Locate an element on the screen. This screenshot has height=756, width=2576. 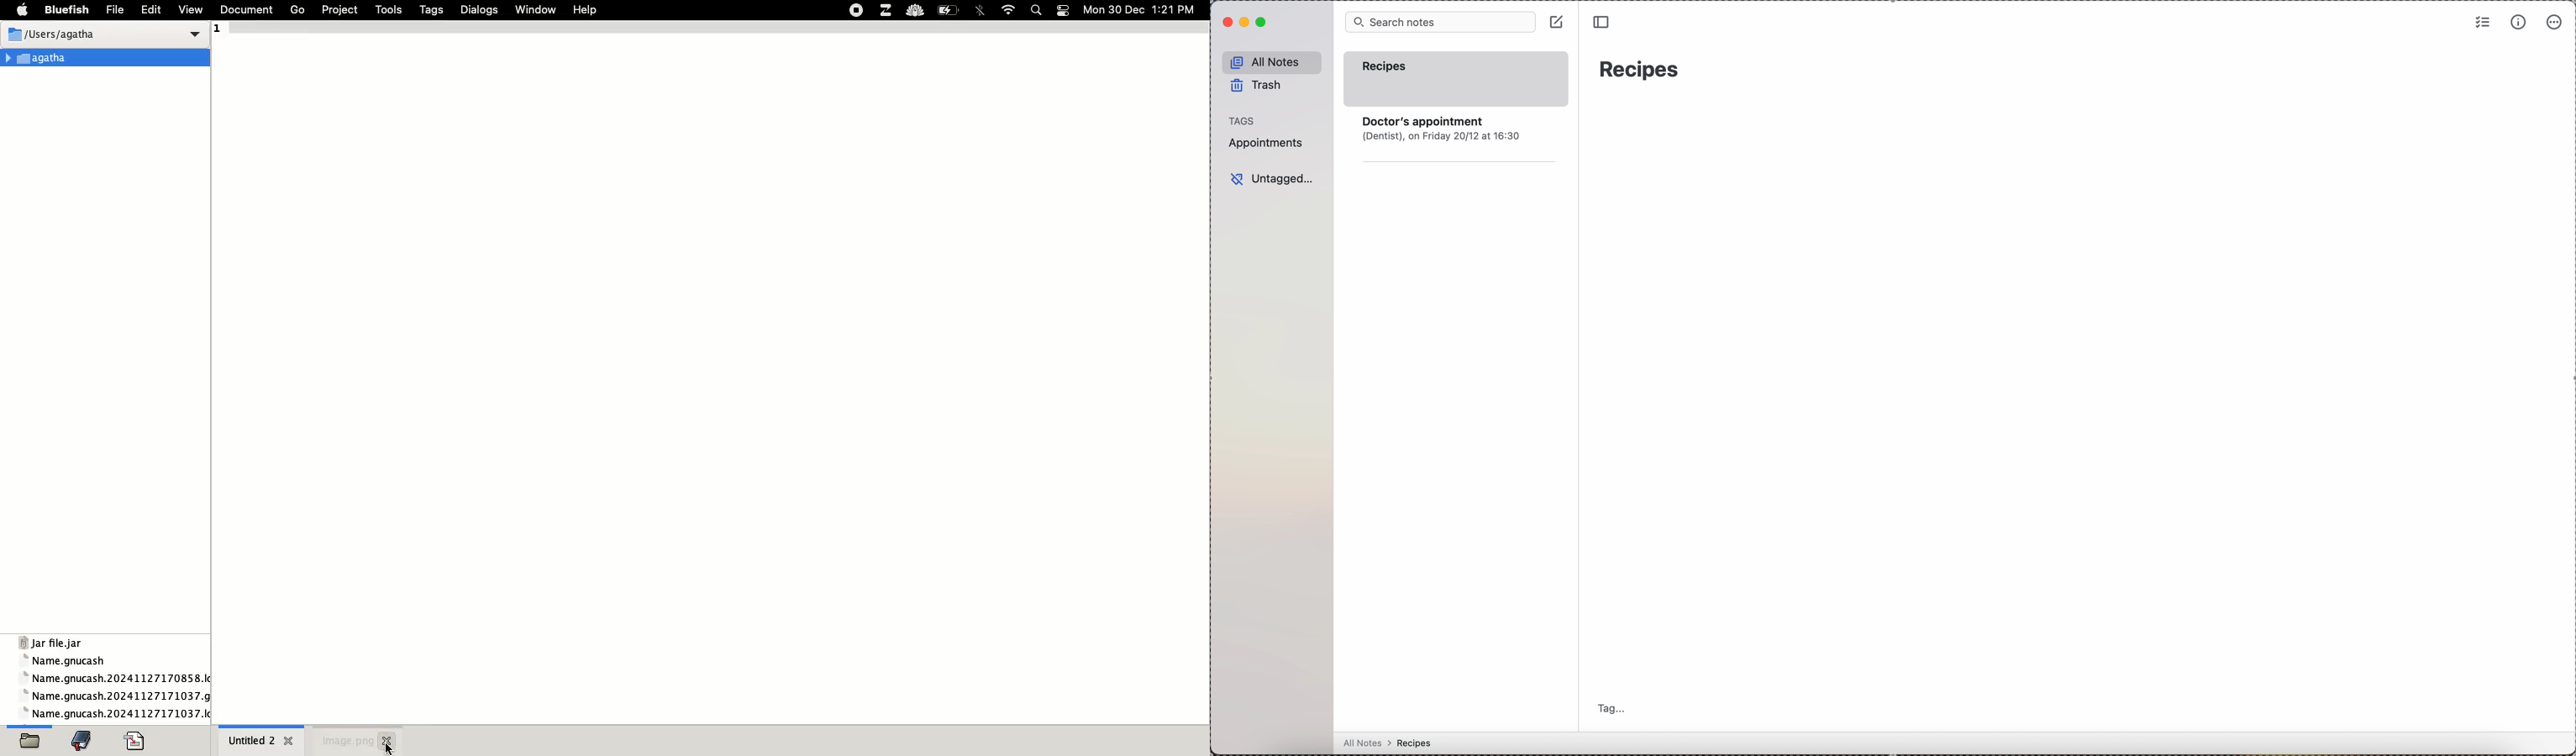
charge is located at coordinates (949, 10).